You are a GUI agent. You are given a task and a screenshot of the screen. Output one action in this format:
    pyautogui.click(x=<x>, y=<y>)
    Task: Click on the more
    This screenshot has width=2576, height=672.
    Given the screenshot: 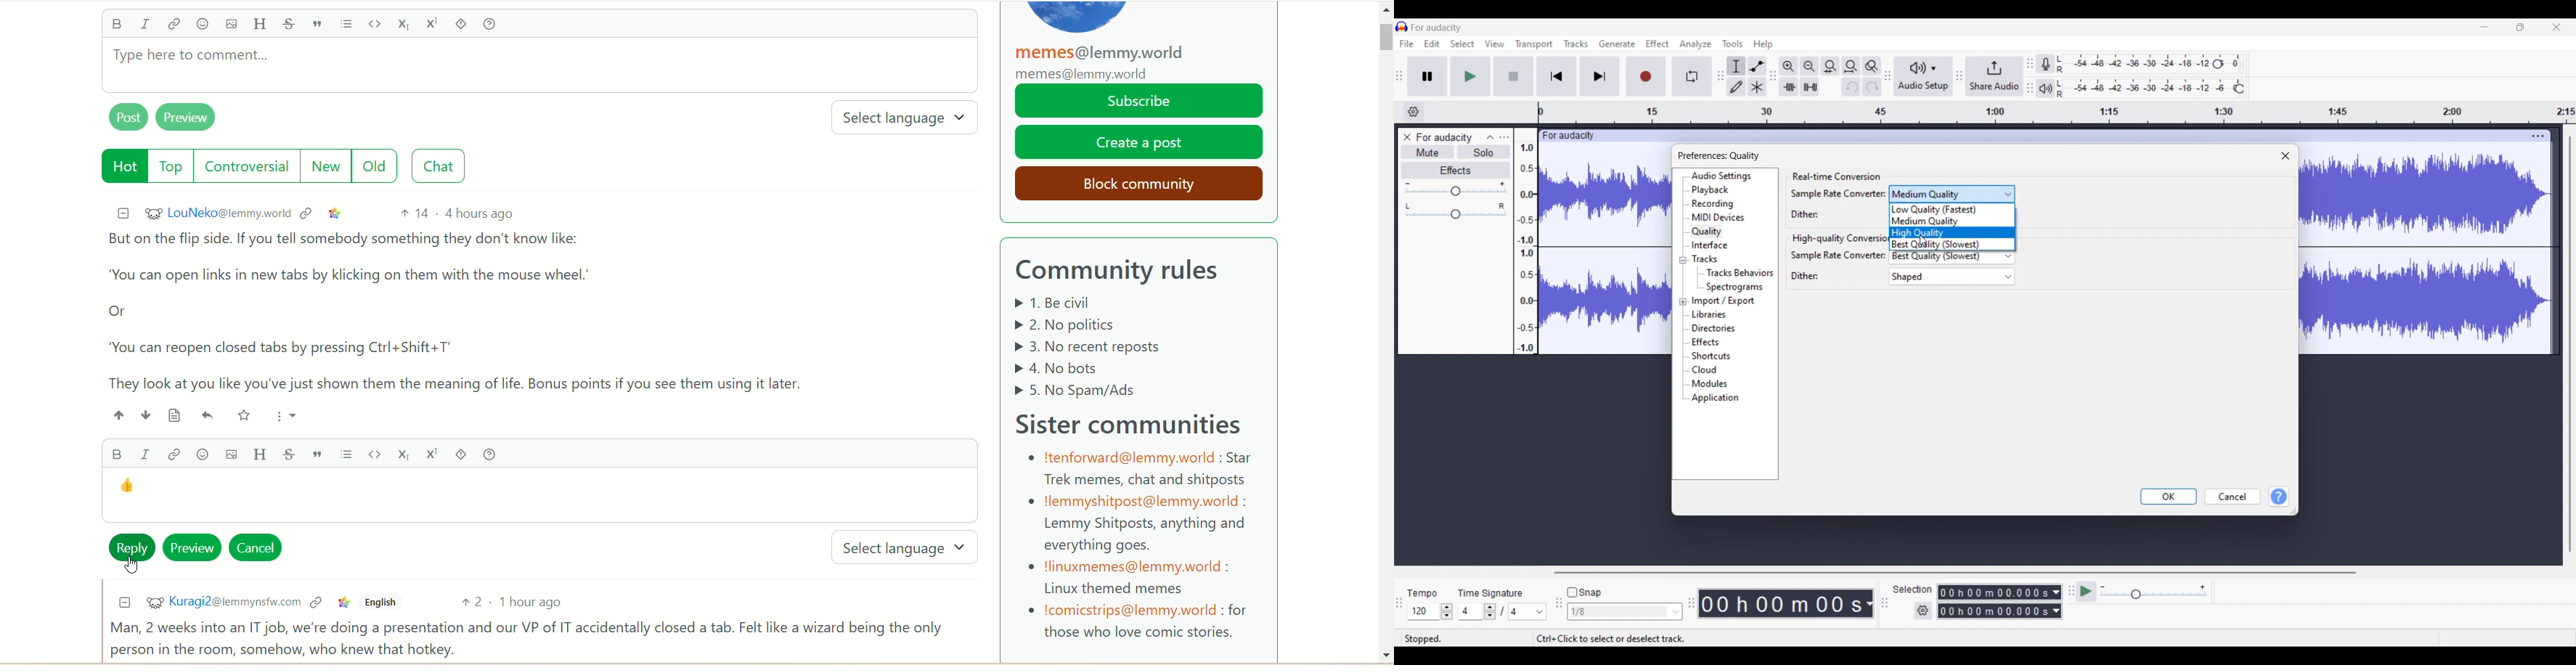 What is the action you would take?
    pyautogui.click(x=282, y=414)
    